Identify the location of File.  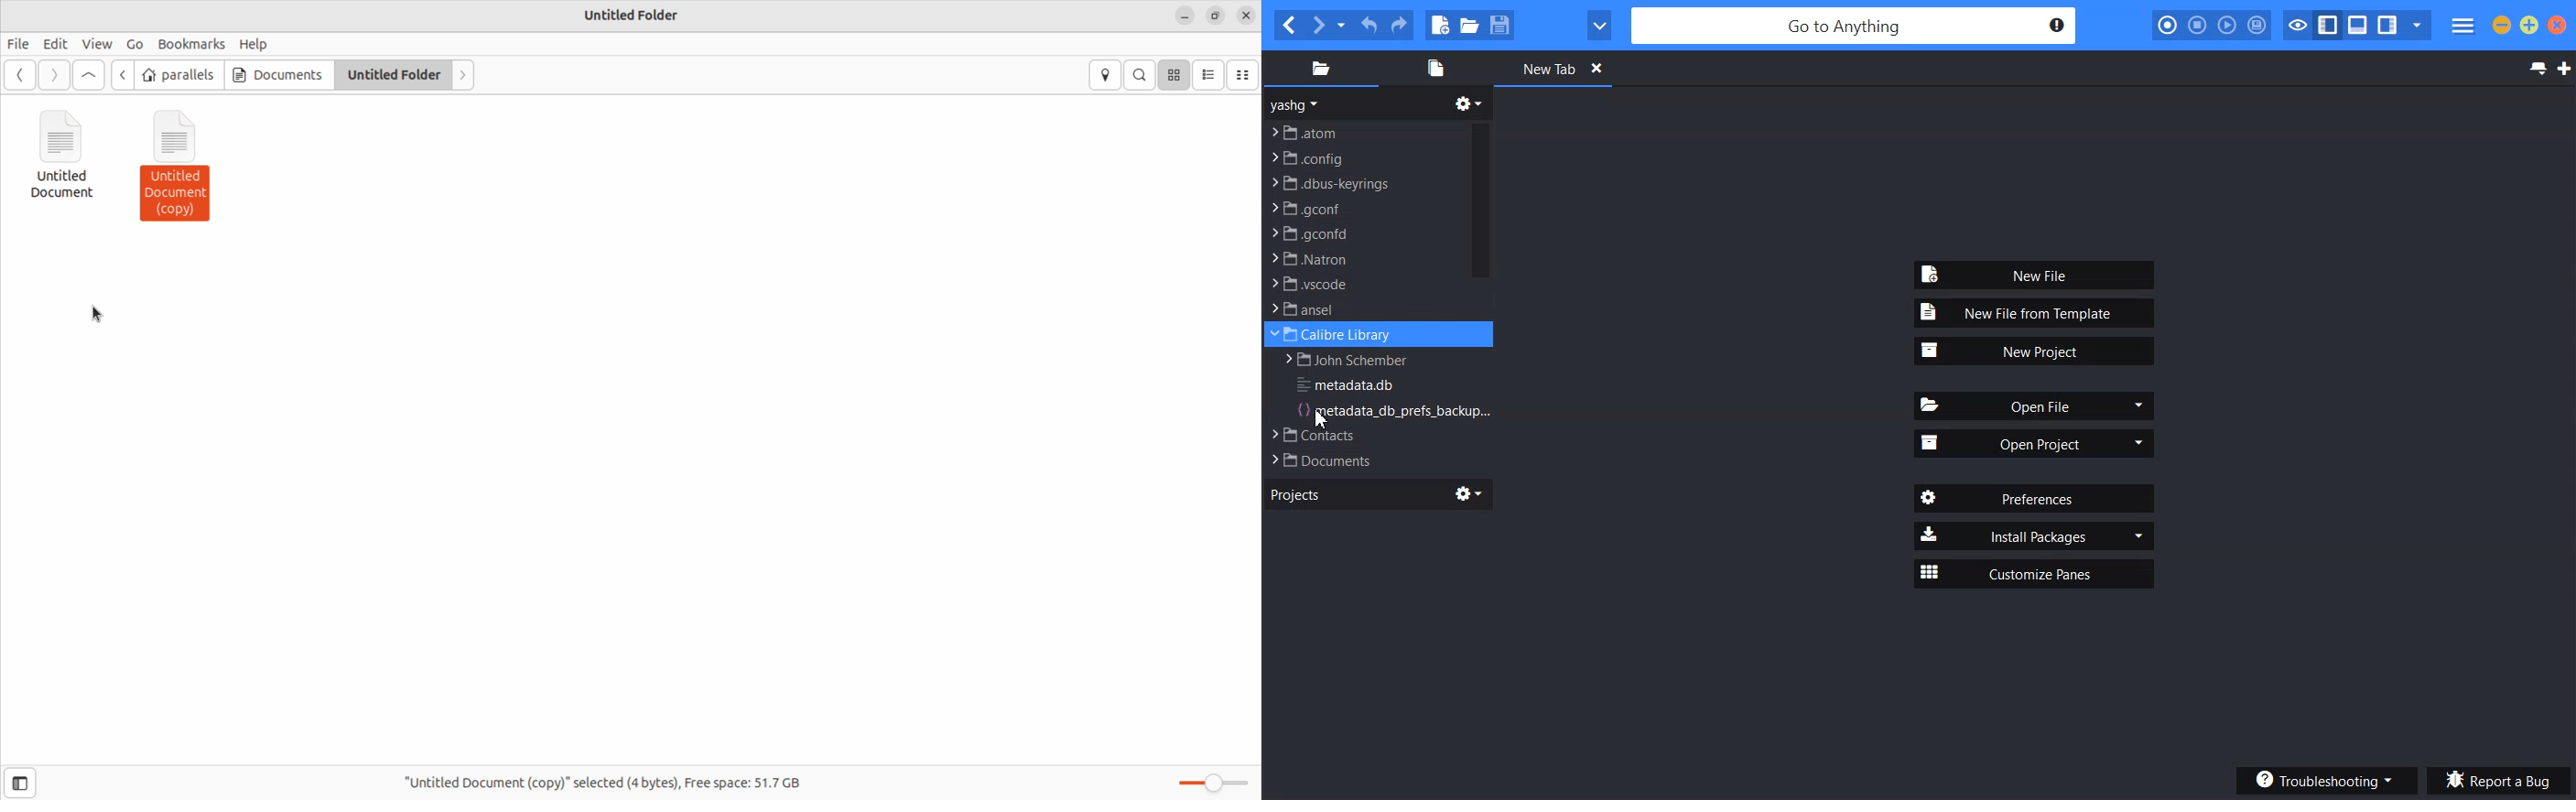
(1363, 258).